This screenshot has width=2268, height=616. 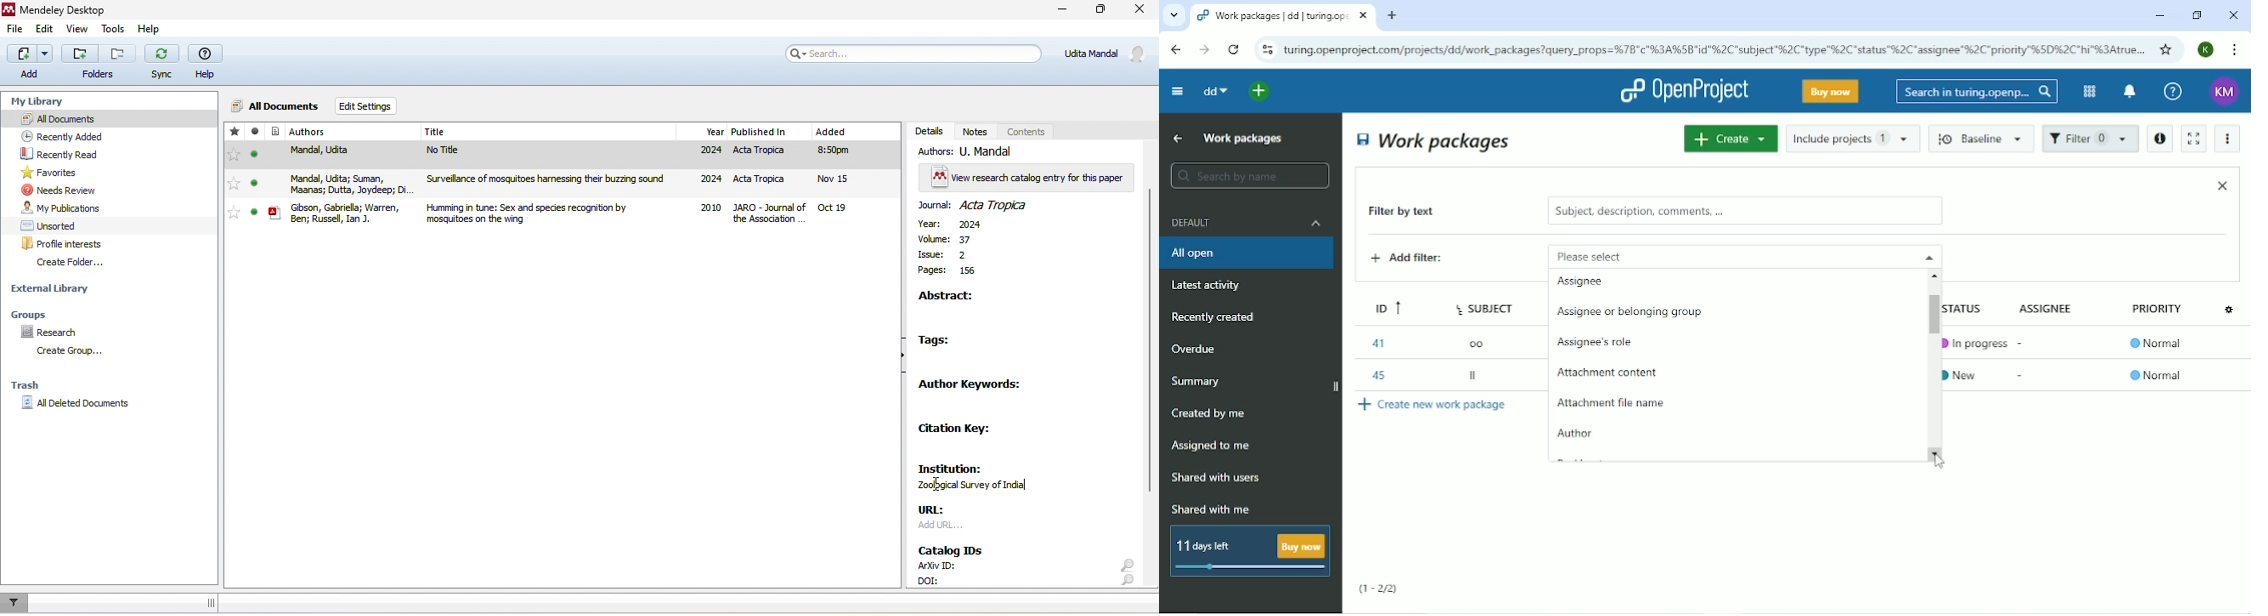 What do you see at coordinates (549, 155) in the screenshot?
I see `no title` at bounding box center [549, 155].